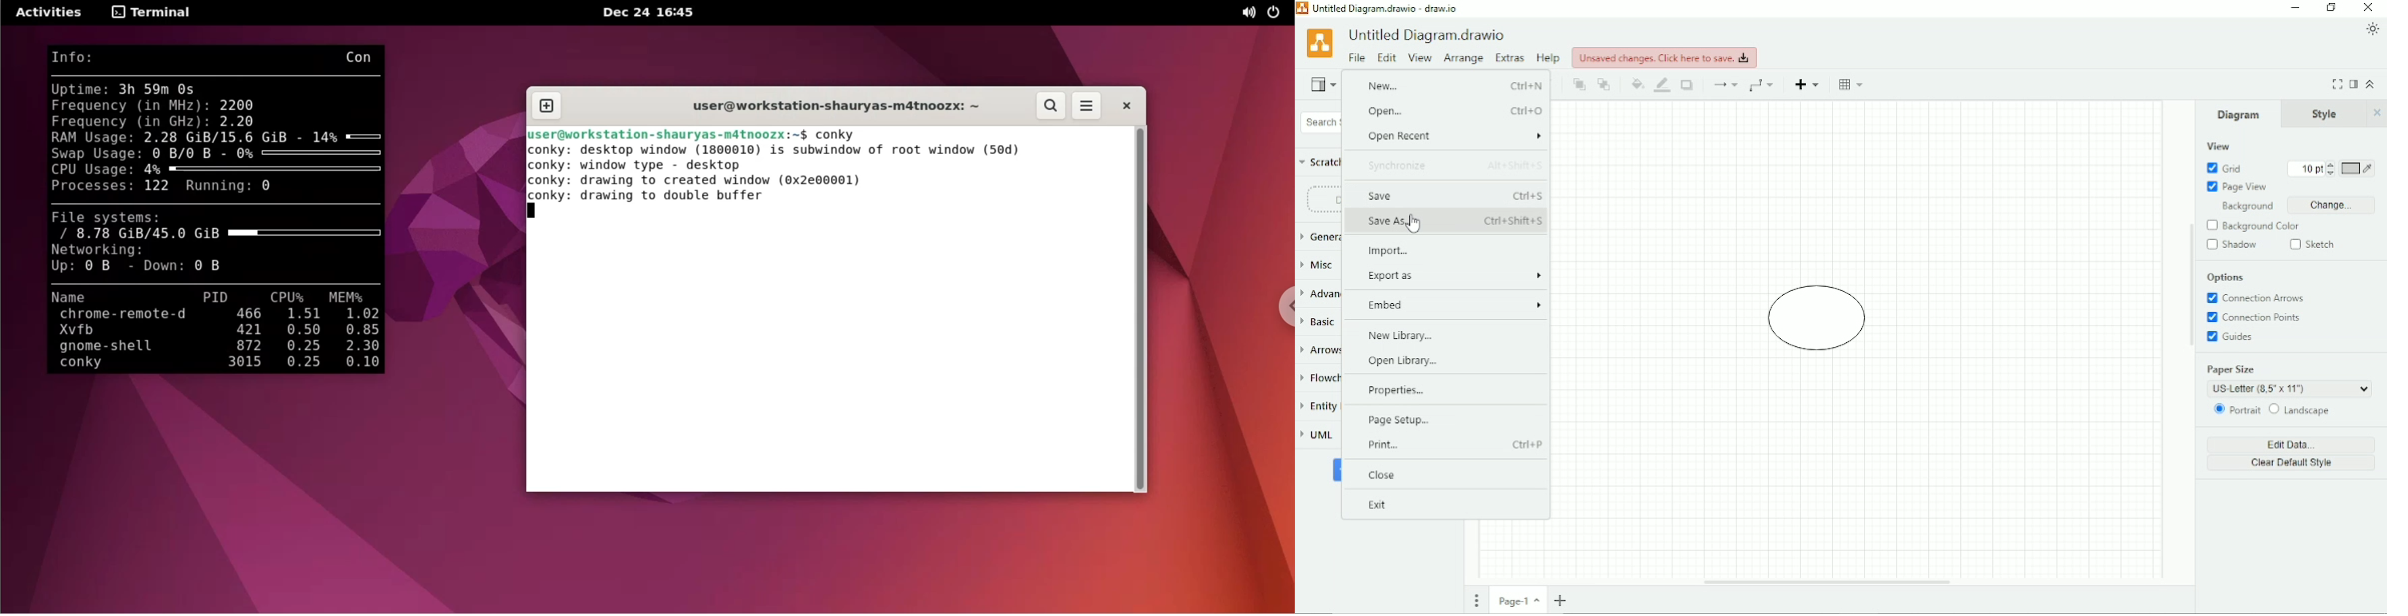  What do you see at coordinates (1453, 275) in the screenshot?
I see `Export as` at bounding box center [1453, 275].